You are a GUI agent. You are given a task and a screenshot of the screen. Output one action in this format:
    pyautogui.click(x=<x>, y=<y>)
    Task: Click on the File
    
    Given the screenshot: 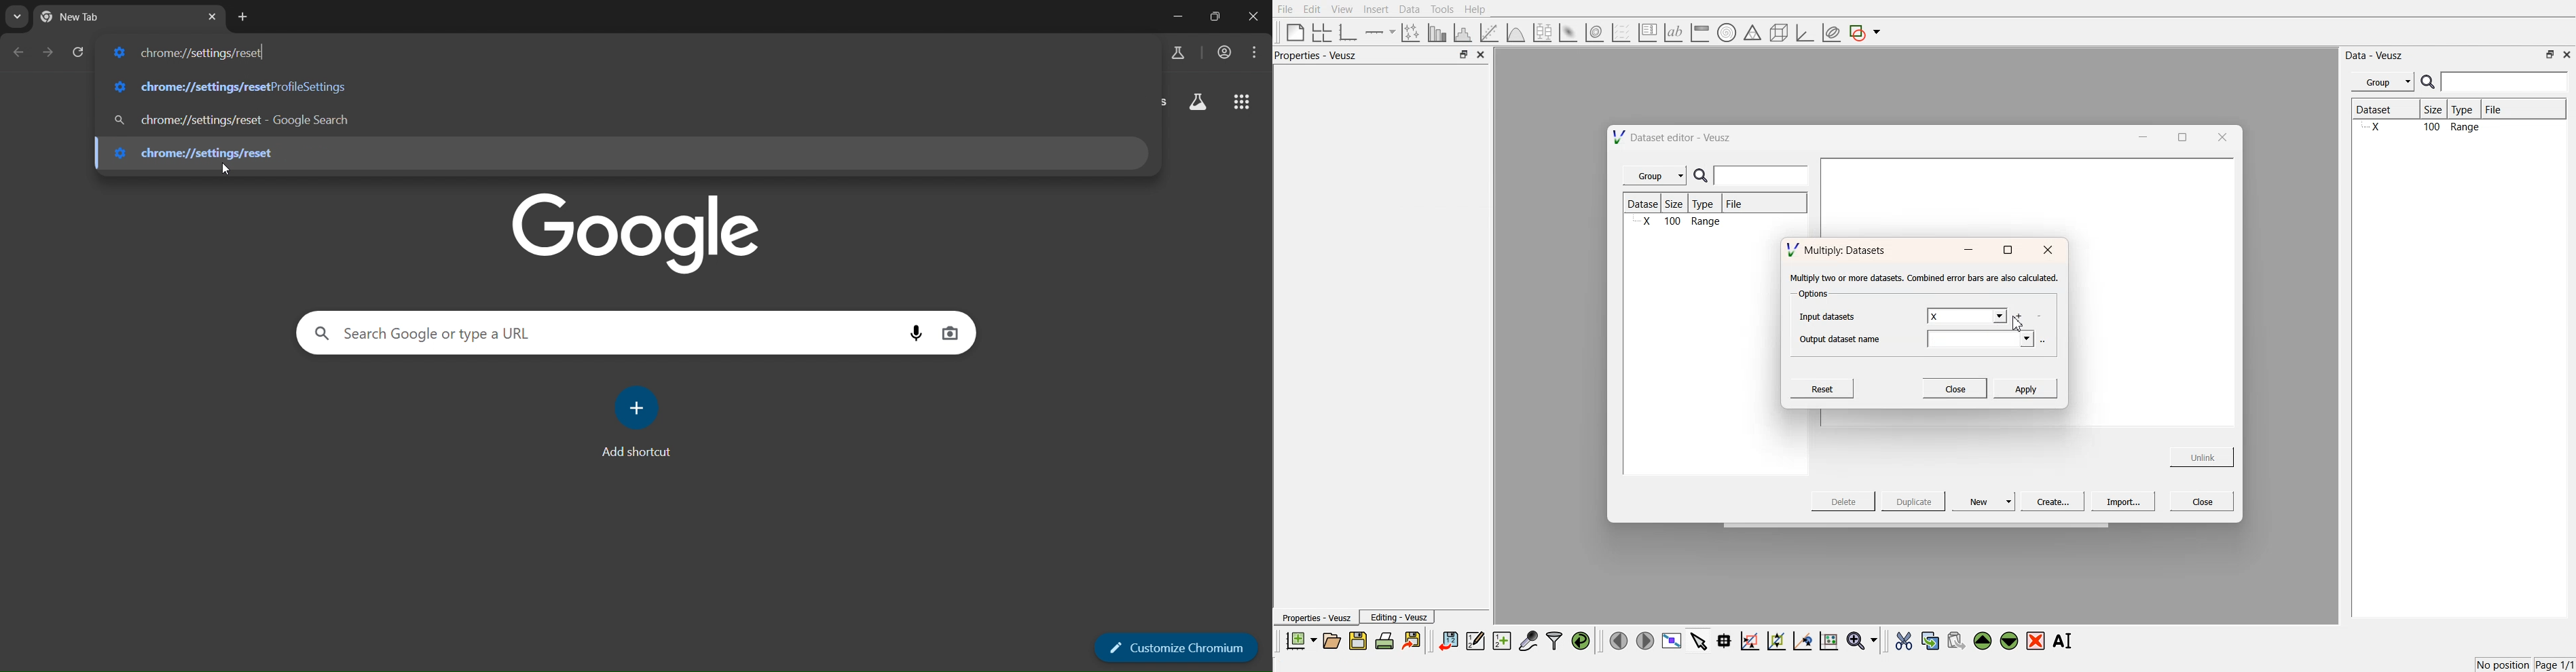 What is the action you would take?
    pyautogui.click(x=1286, y=10)
    